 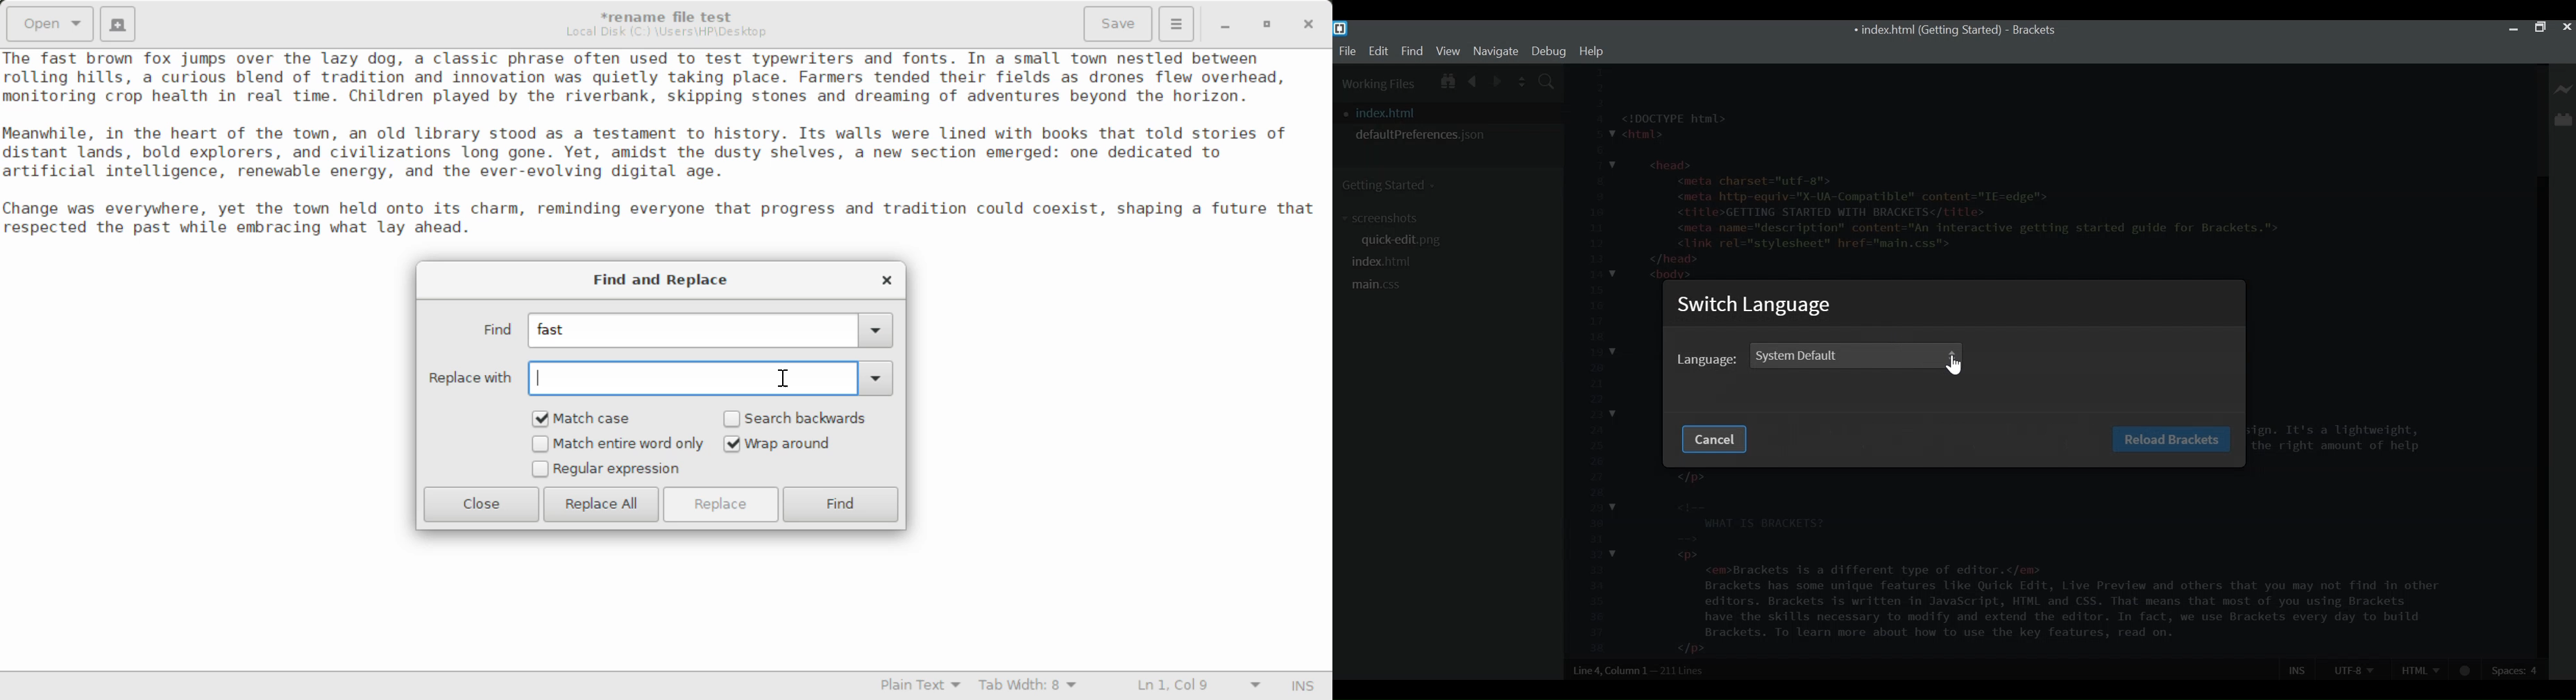 What do you see at coordinates (1473, 79) in the screenshot?
I see `Navigate Backwards` at bounding box center [1473, 79].